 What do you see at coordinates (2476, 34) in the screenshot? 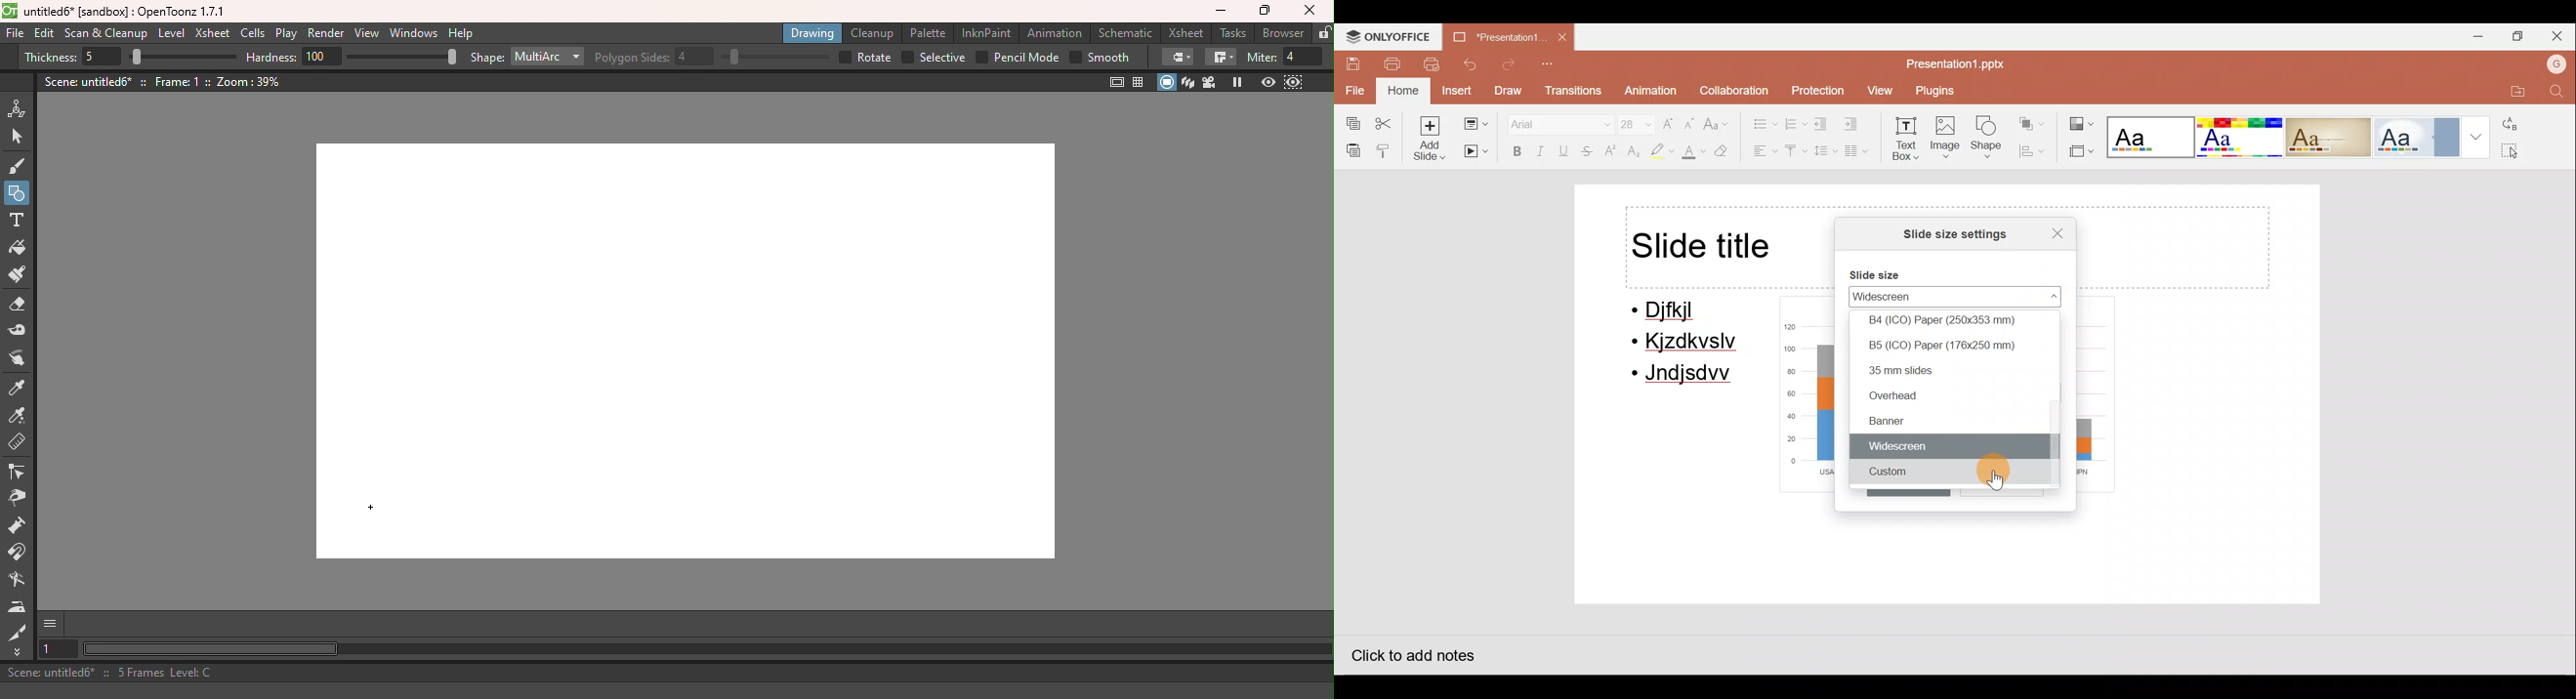
I see `Minimize` at bounding box center [2476, 34].